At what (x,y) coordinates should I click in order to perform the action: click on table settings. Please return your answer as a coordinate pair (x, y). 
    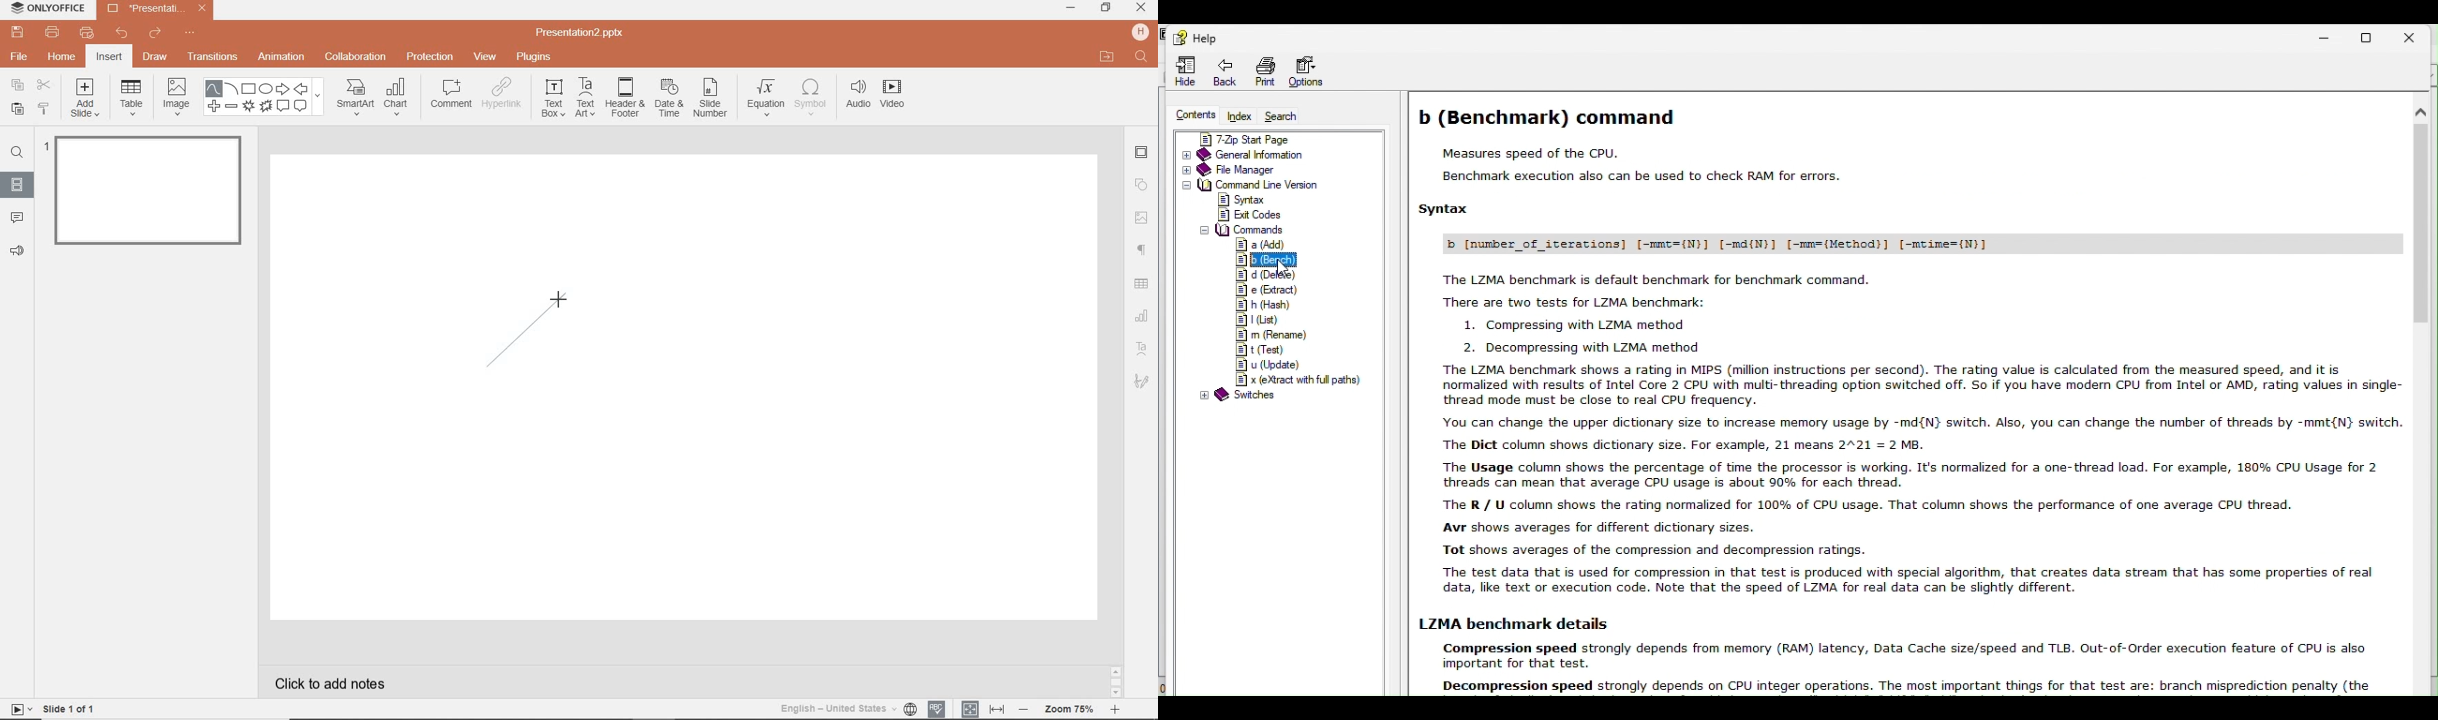
    Looking at the image, I should click on (1143, 282).